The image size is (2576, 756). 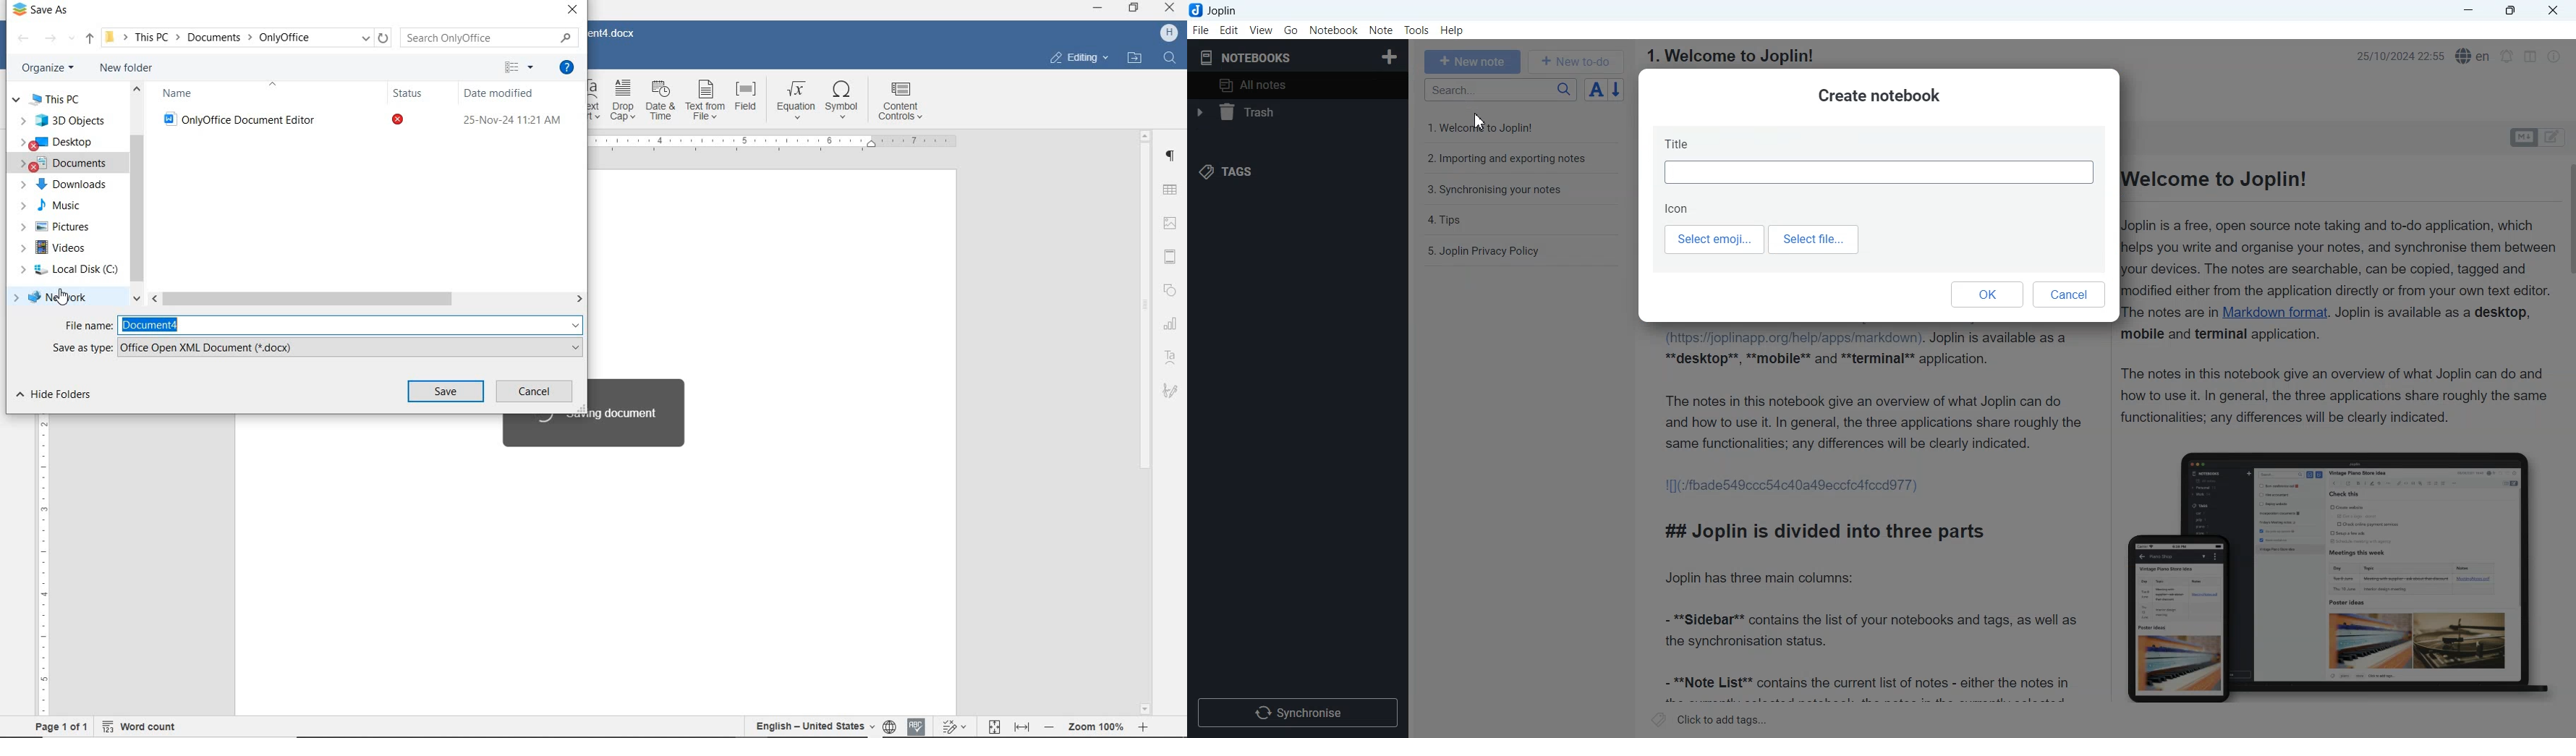 I want to click on 1. Welcome to Joplin!, so click(x=1729, y=56).